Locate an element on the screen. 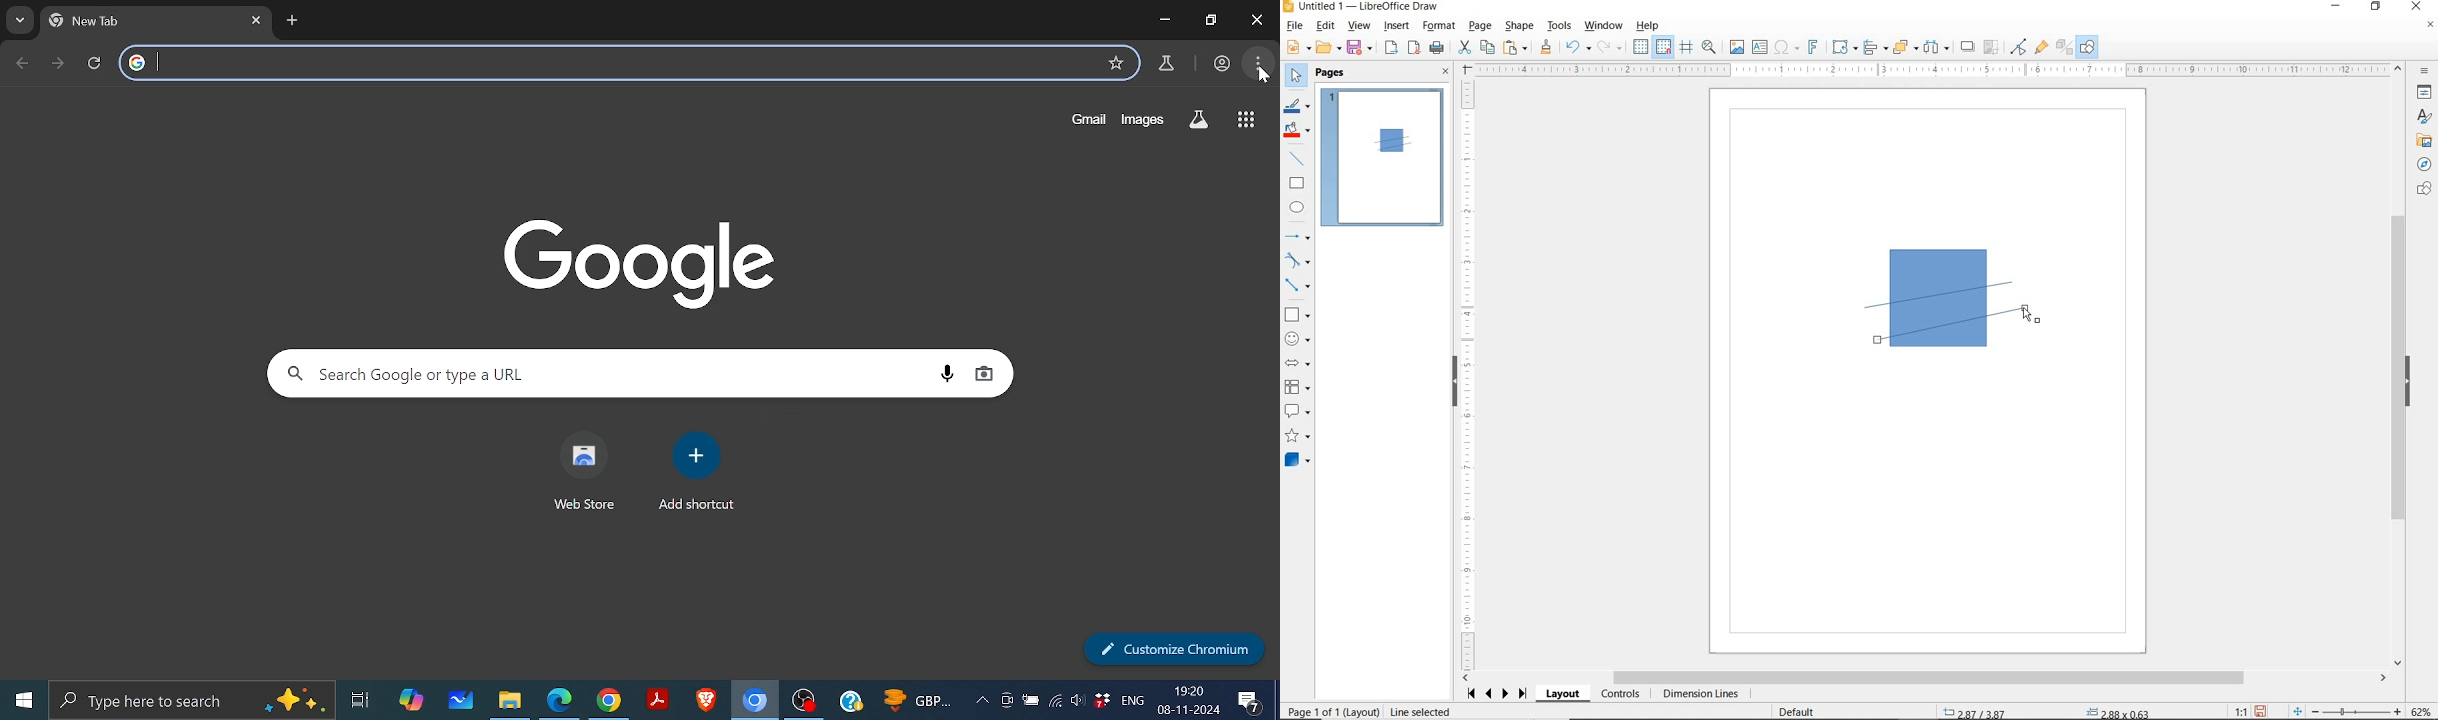 The width and height of the screenshot is (2464, 728). Copilot is located at coordinates (412, 696).